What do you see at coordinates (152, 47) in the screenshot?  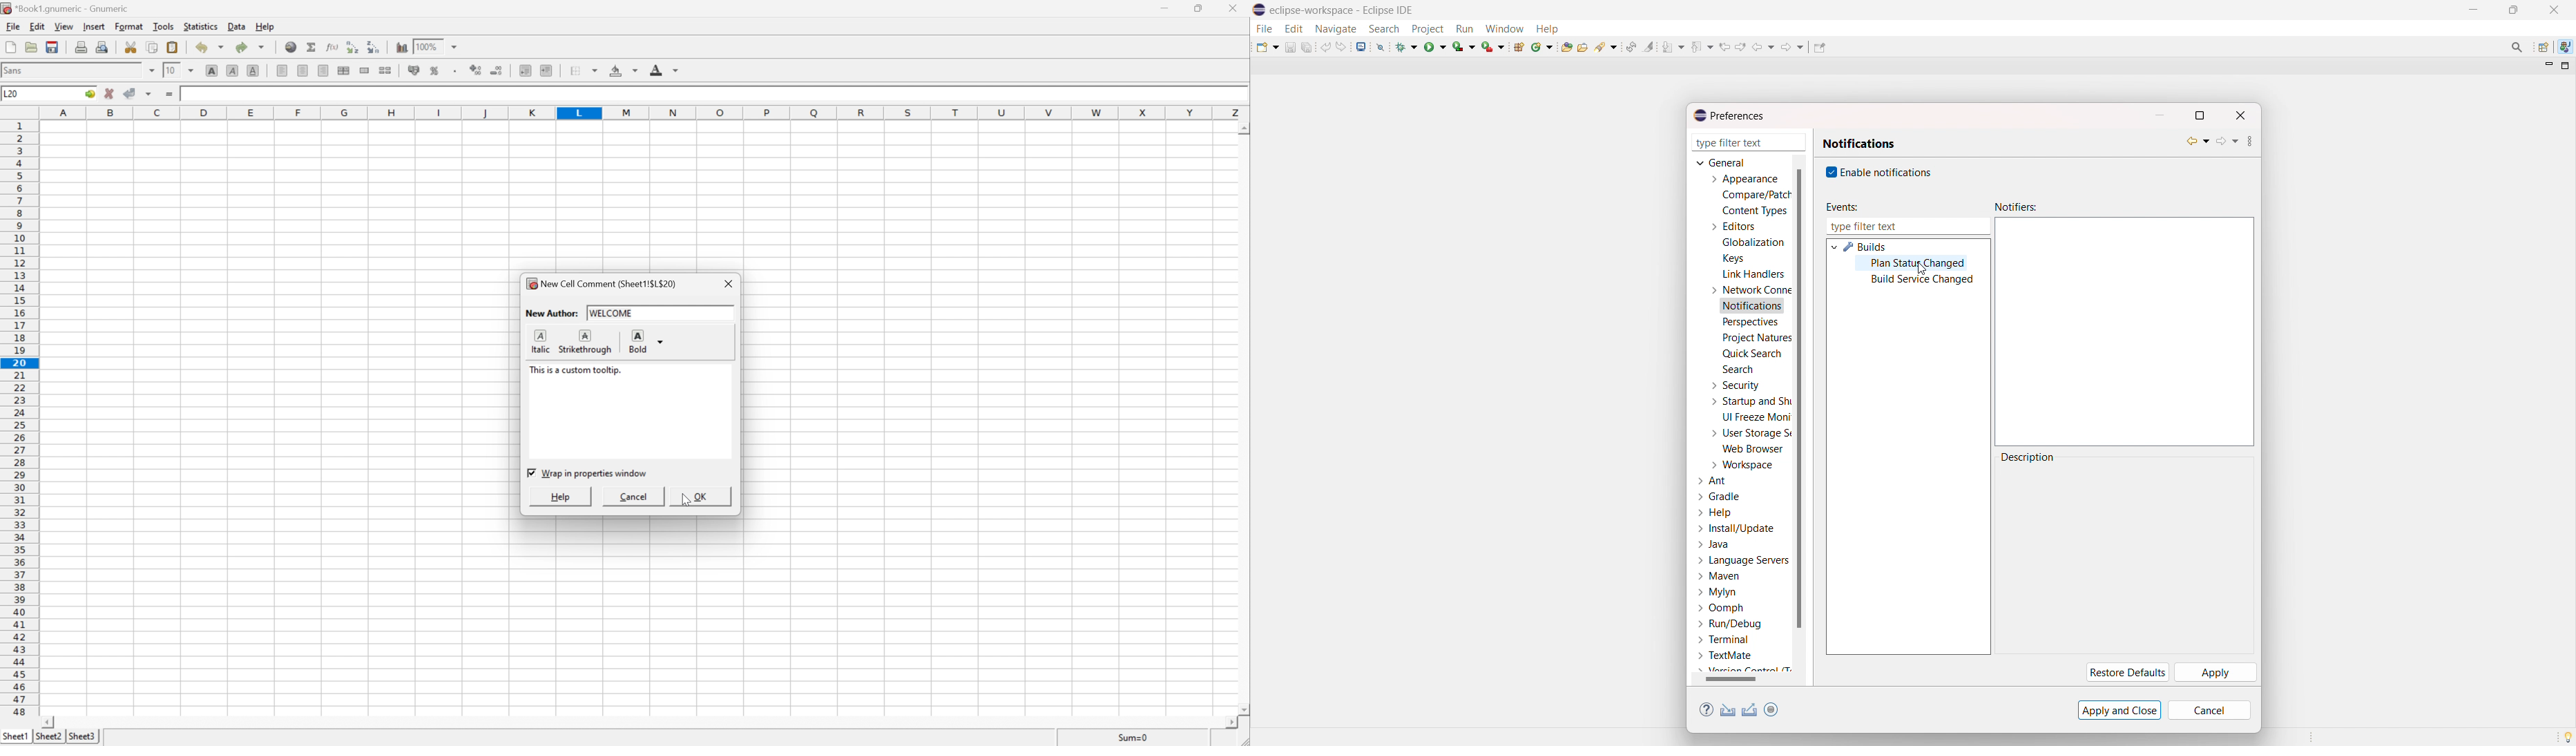 I see `Copy selection` at bounding box center [152, 47].